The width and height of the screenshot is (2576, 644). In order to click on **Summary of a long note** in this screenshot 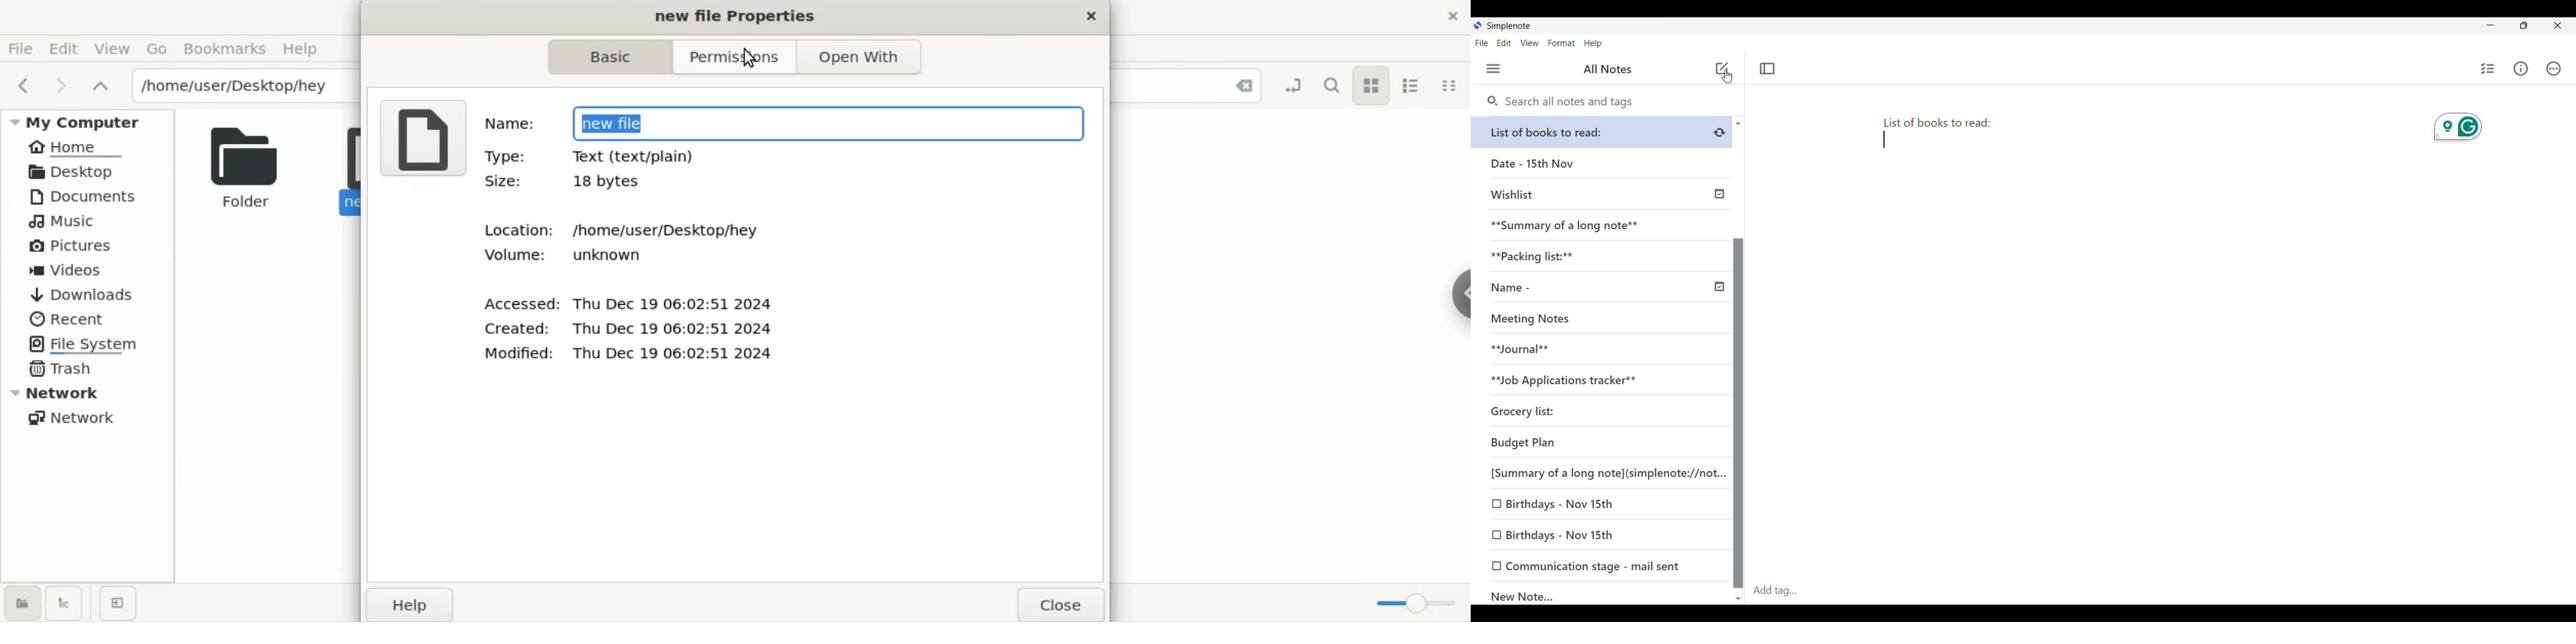, I will do `click(1601, 225)`.